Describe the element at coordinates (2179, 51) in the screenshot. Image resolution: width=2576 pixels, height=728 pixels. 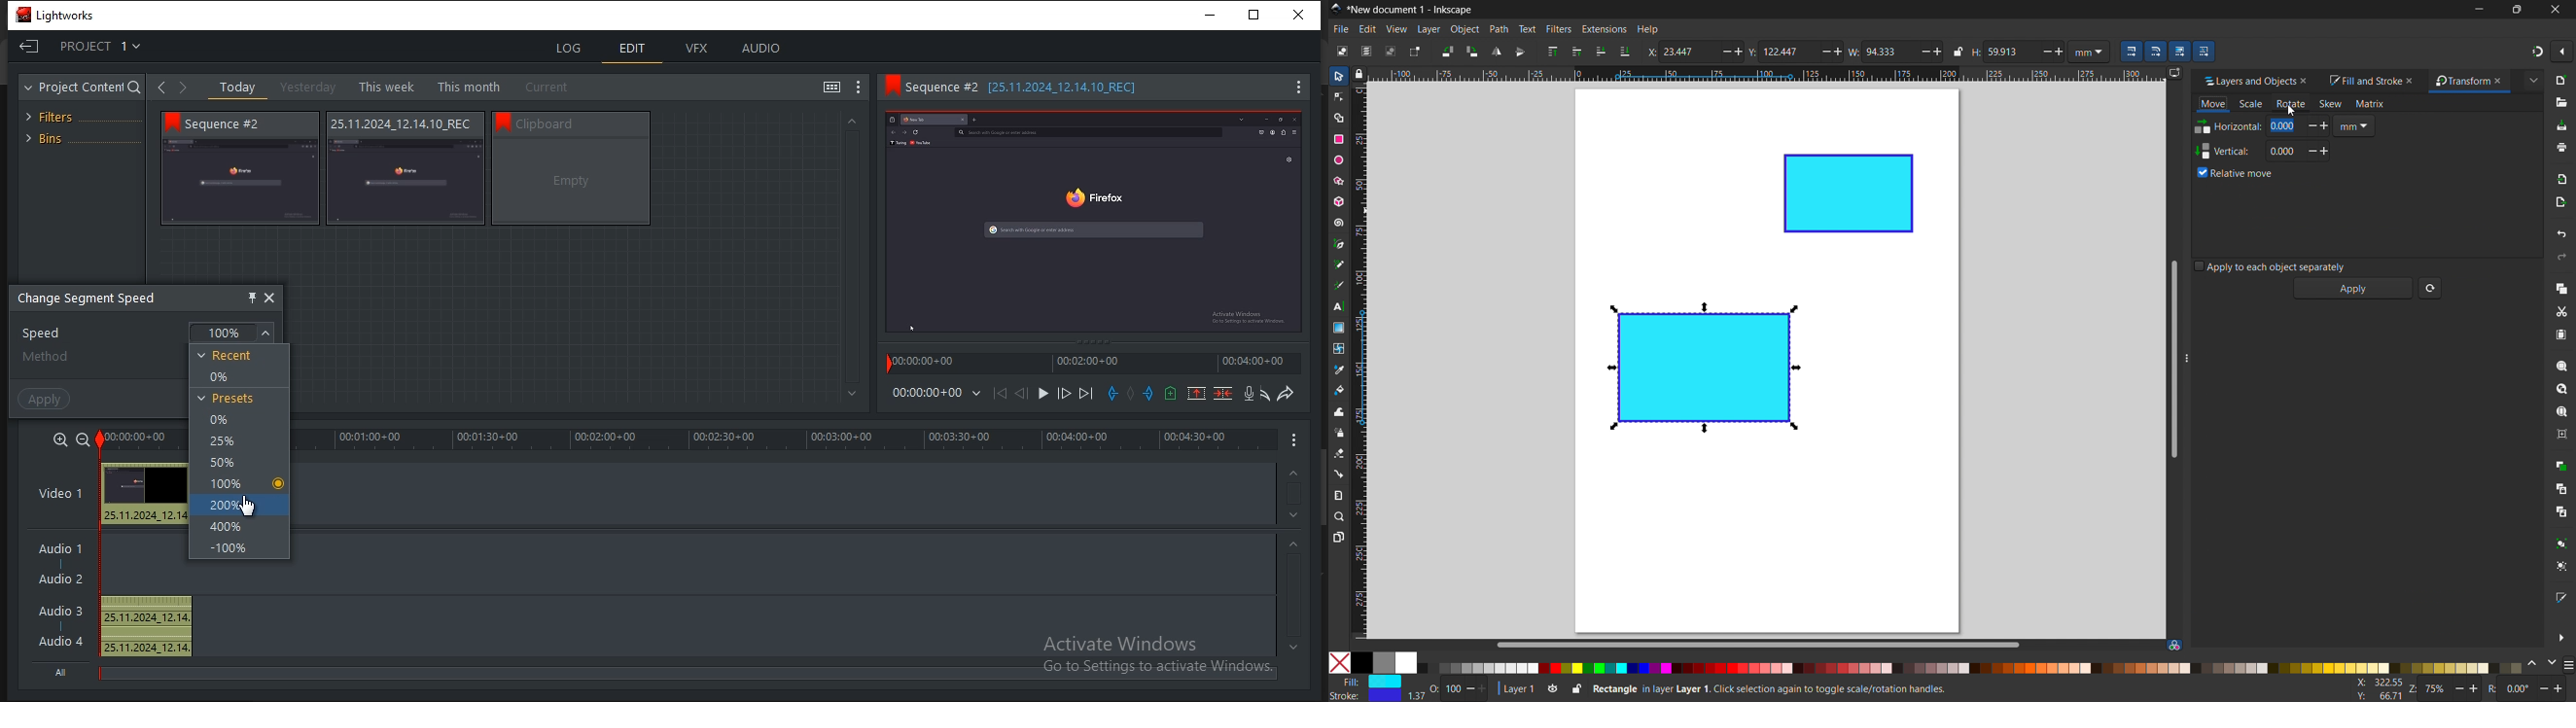
I see `move gradients along with the objects` at that location.